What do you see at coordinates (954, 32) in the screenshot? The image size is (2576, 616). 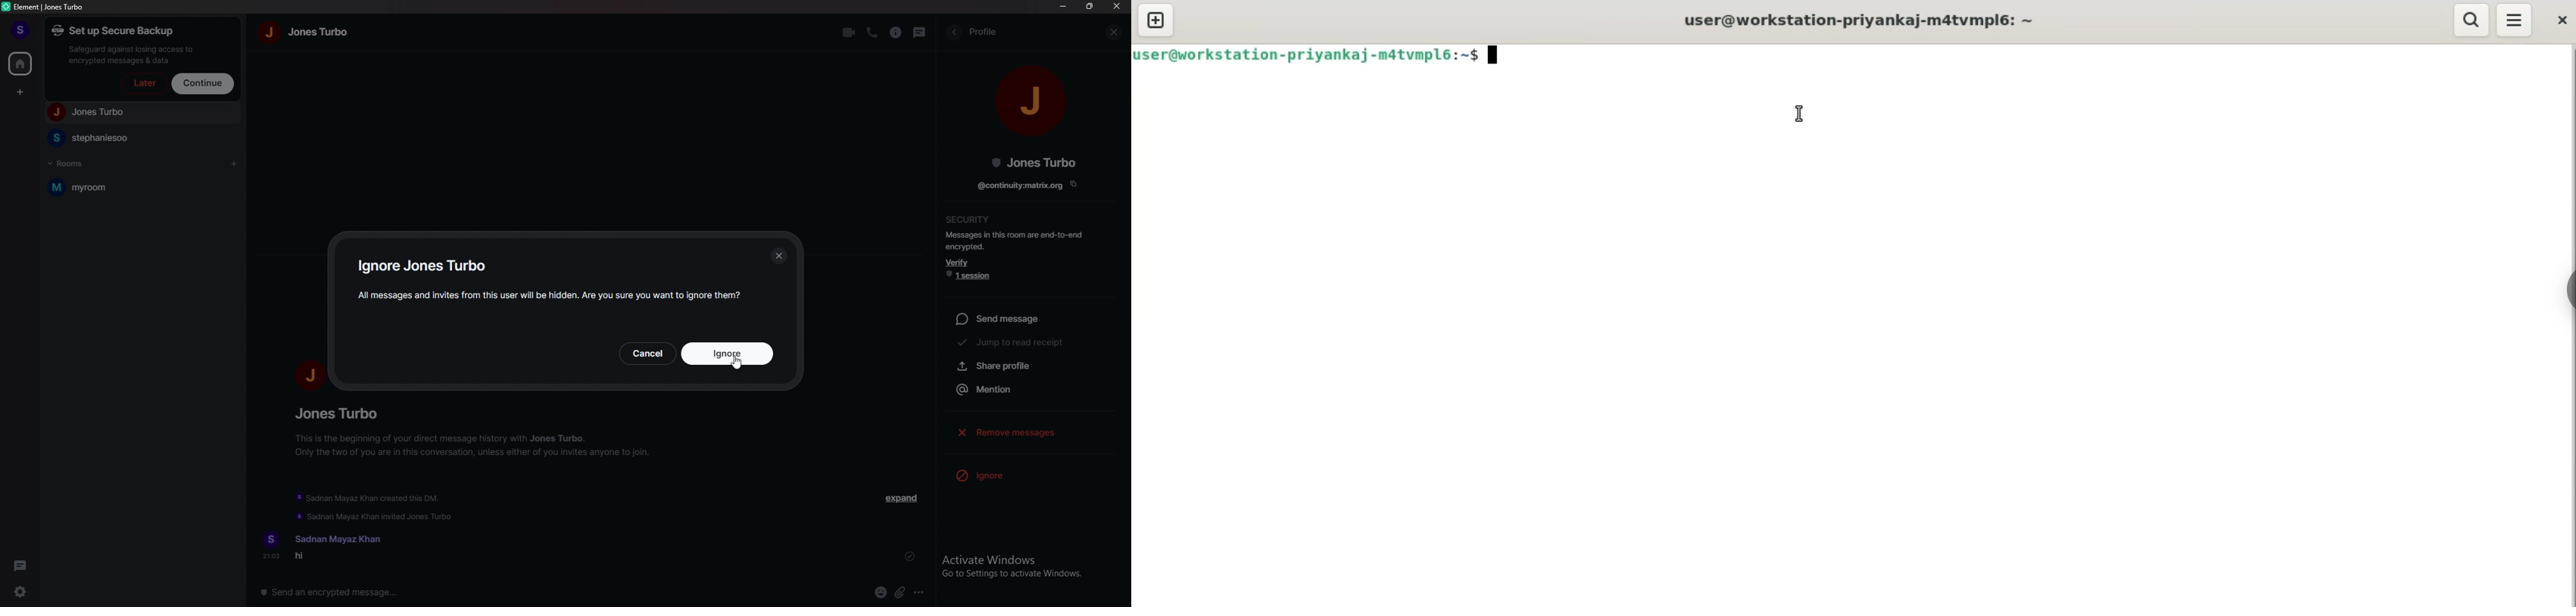 I see `back` at bounding box center [954, 32].